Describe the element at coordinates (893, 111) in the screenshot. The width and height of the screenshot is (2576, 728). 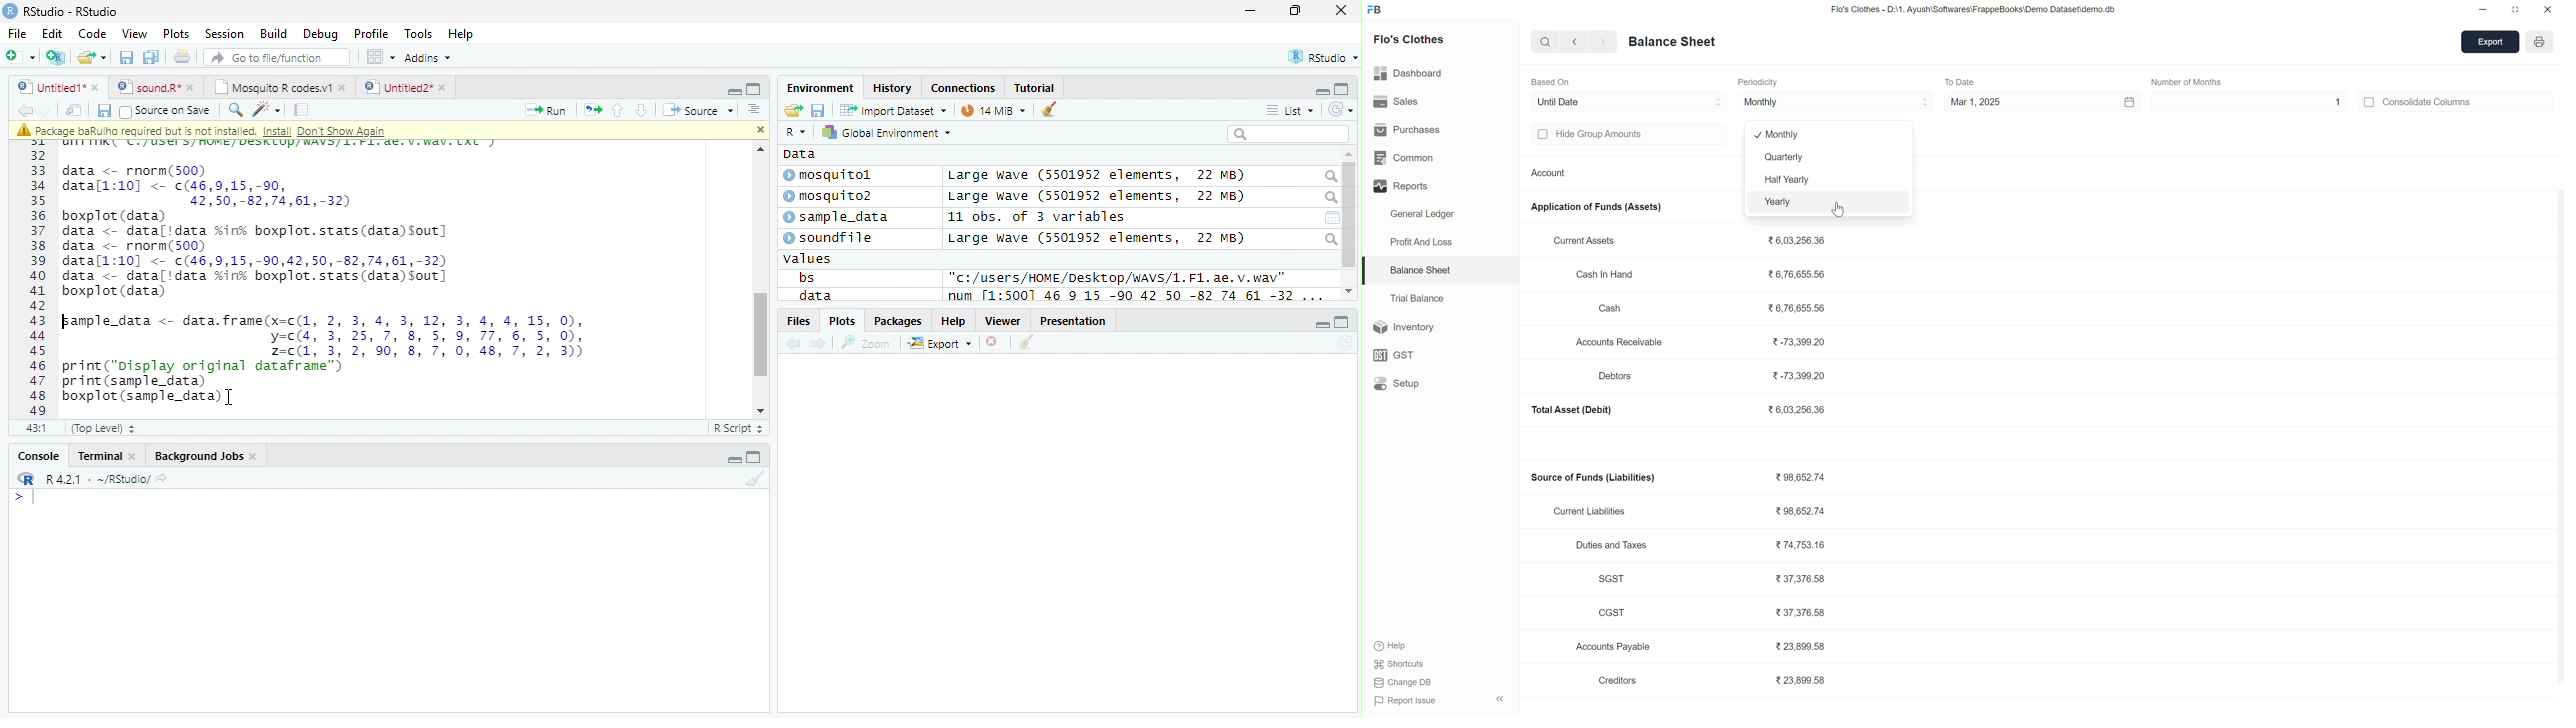
I see `Import Dataset` at that location.